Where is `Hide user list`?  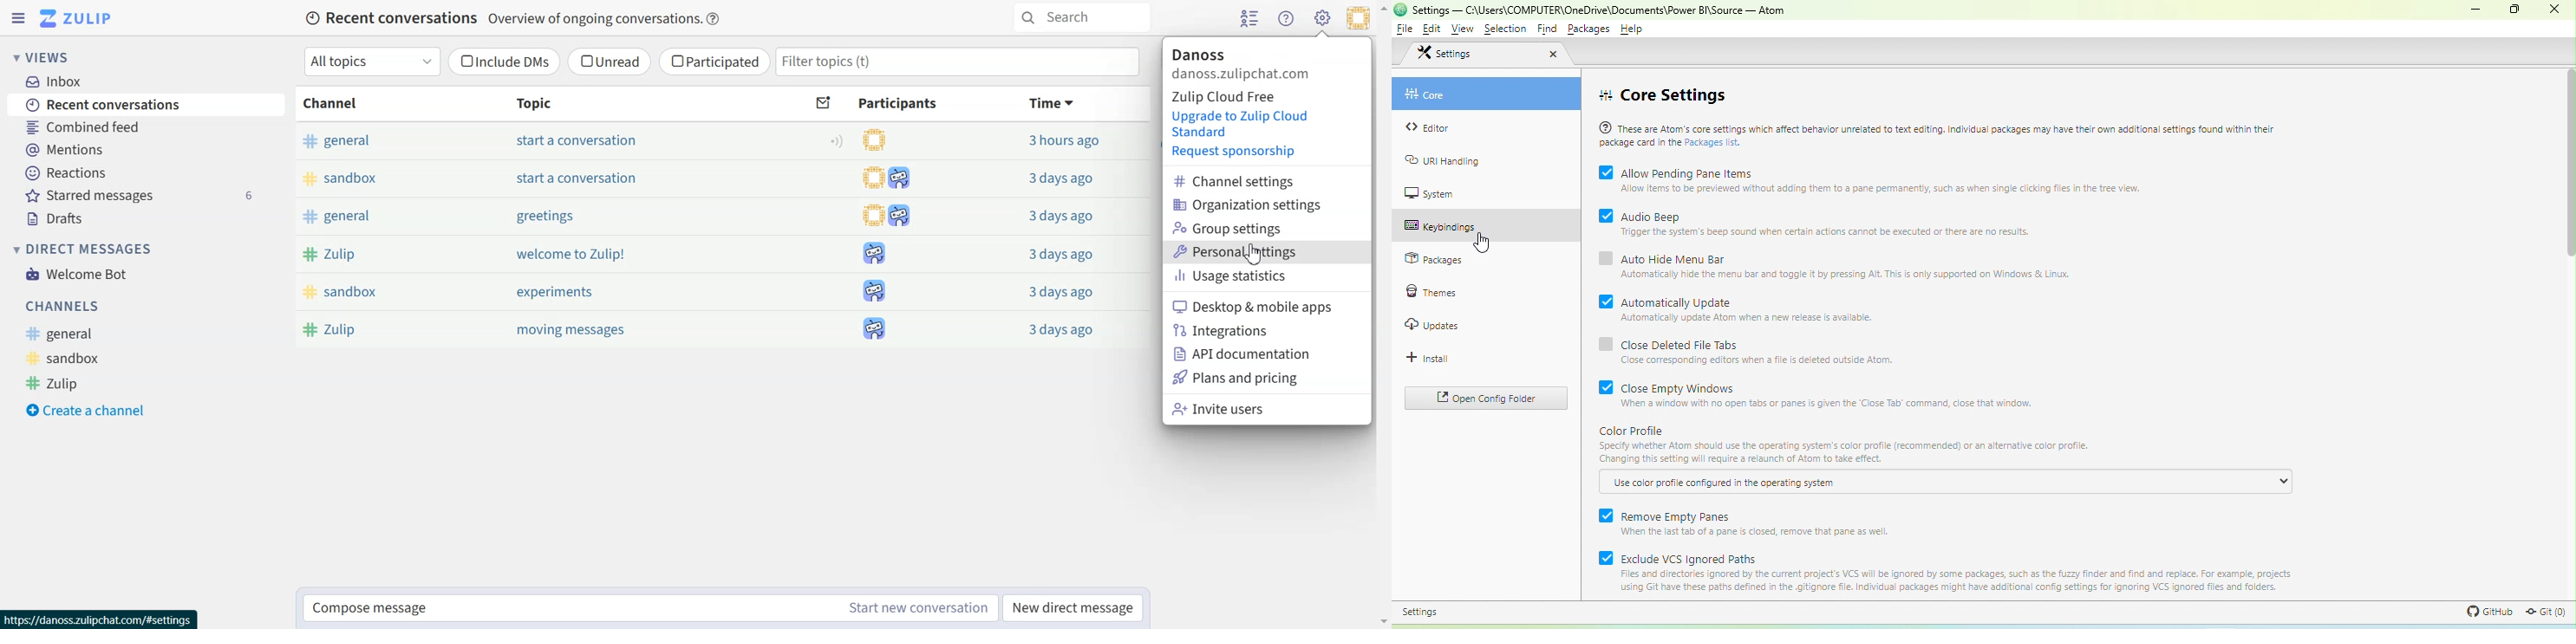 Hide user list is located at coordinates (1249, 19).